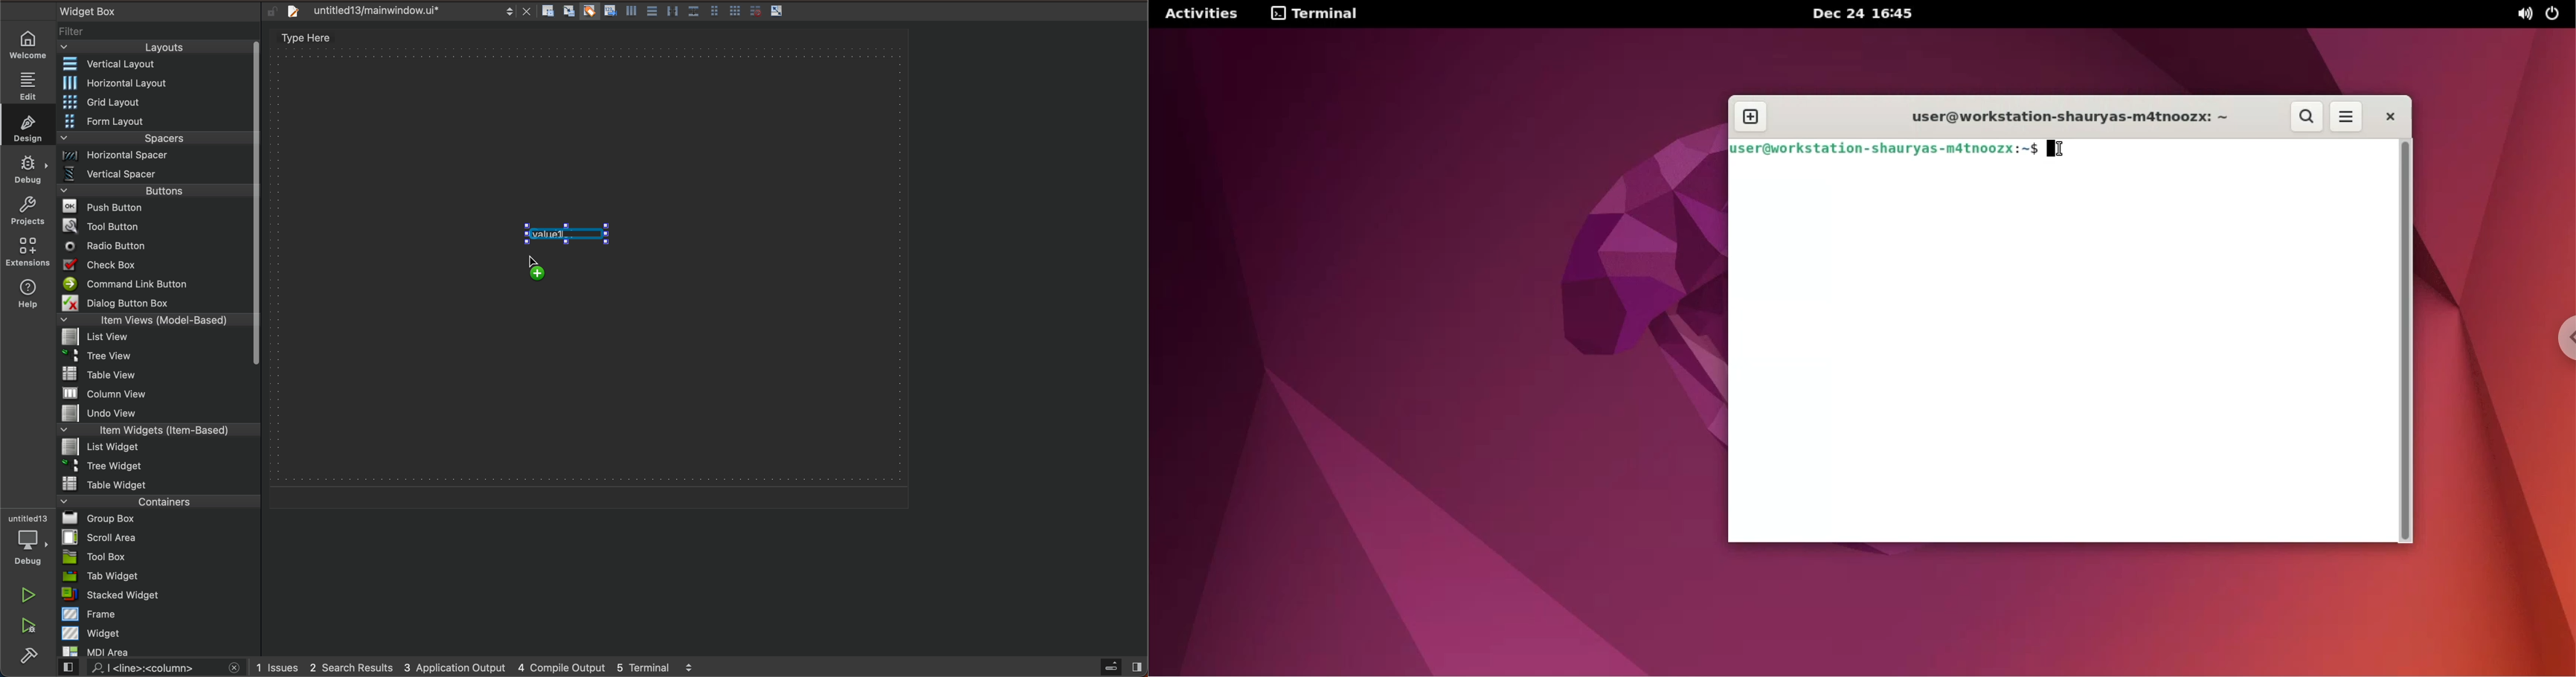 The height and width of the screenshot is (700, 2576). I want to click on tree widget, so click(159, 466).